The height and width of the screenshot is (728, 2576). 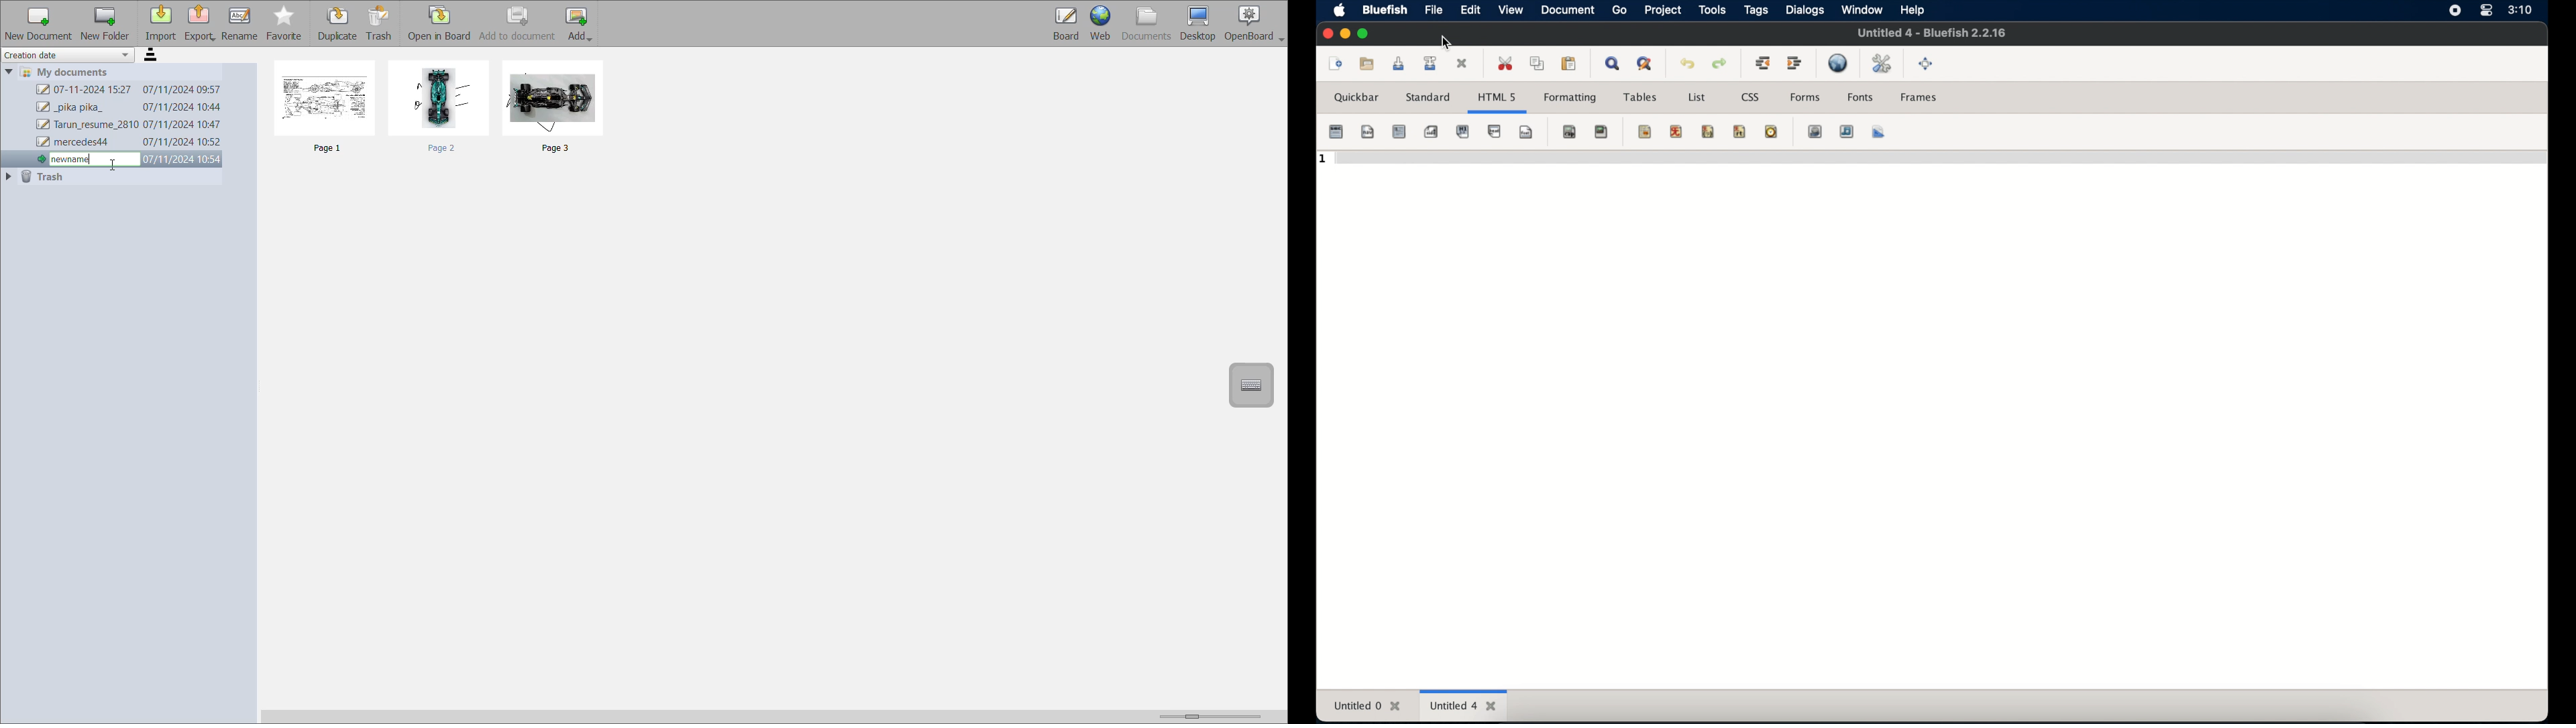 What do you see at coordinates (1847, 132) in the screenshot?
I see `insert  thumbnail` at bounding box center [1847, 132].